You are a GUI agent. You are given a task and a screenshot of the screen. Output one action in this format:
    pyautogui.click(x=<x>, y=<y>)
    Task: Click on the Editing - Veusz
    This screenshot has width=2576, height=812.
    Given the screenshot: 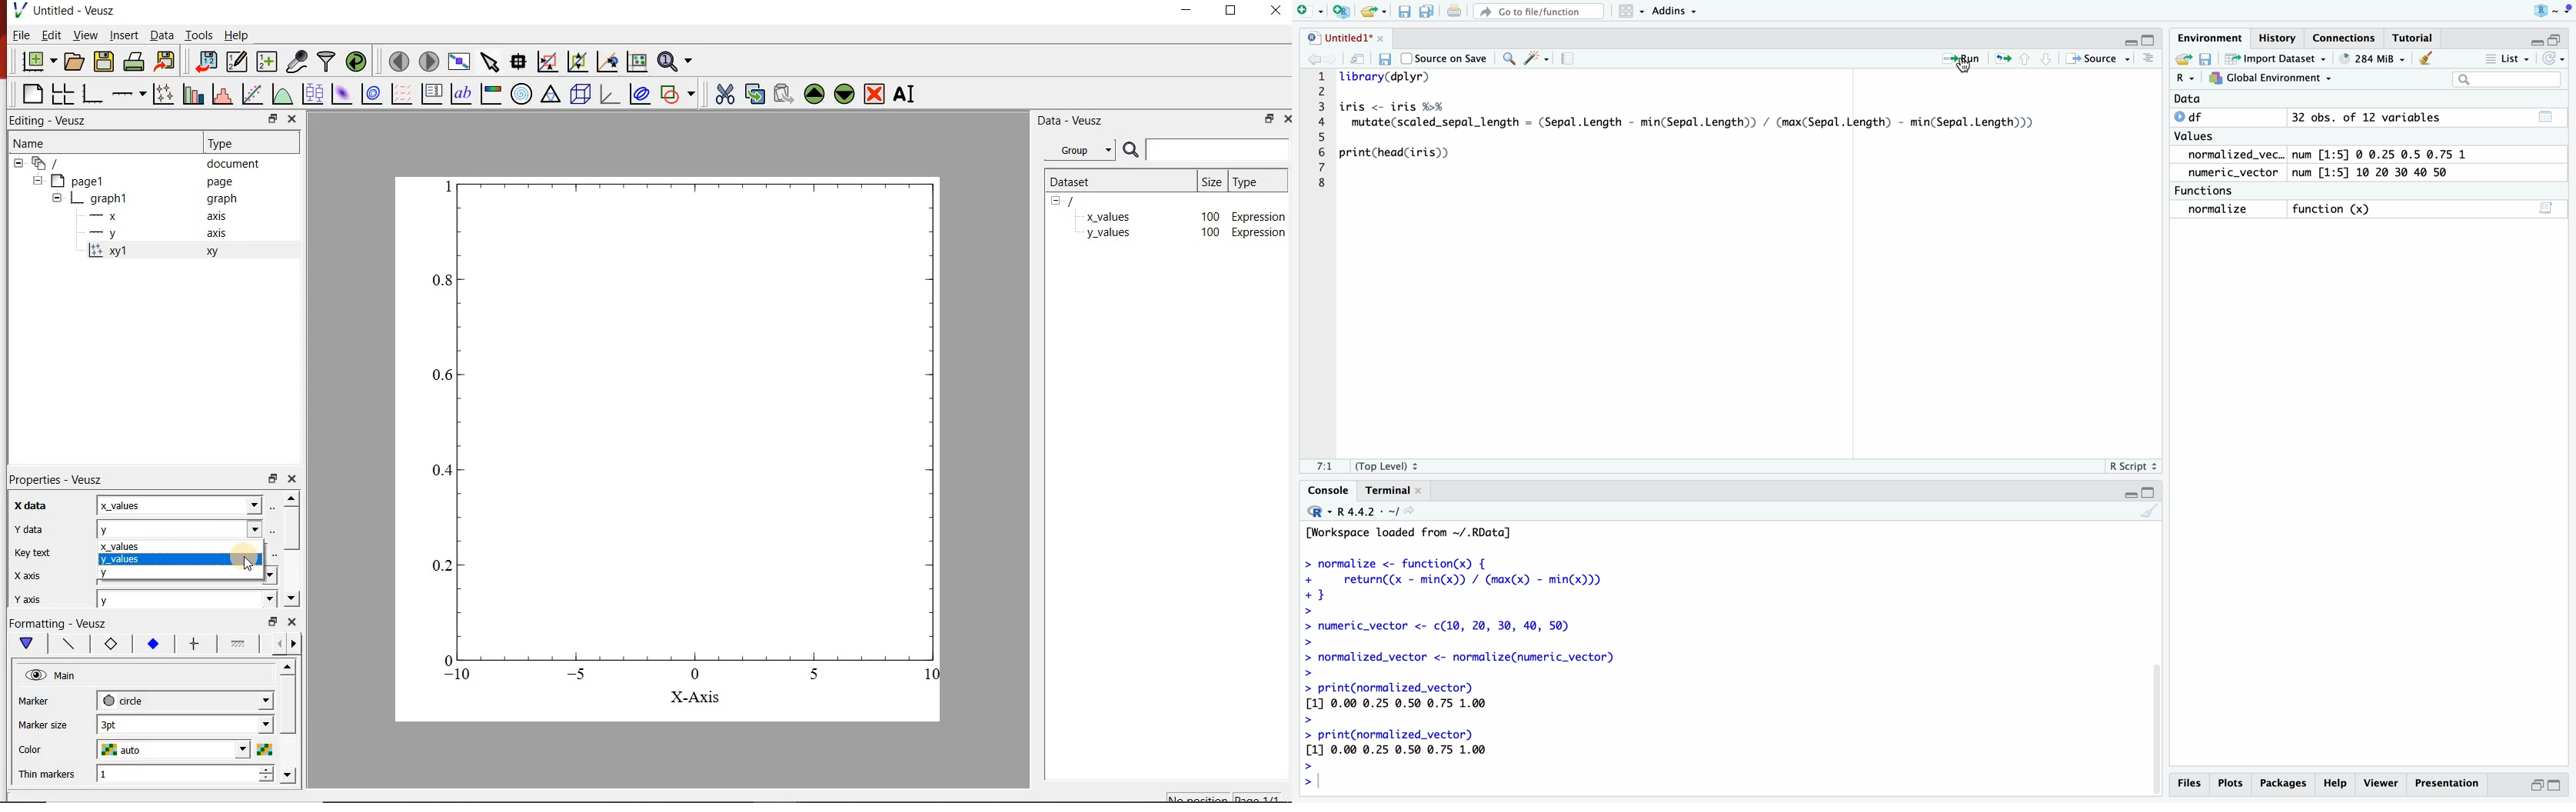 What is the action you would take?
    pyautogui.click(x=49, y=121)
    